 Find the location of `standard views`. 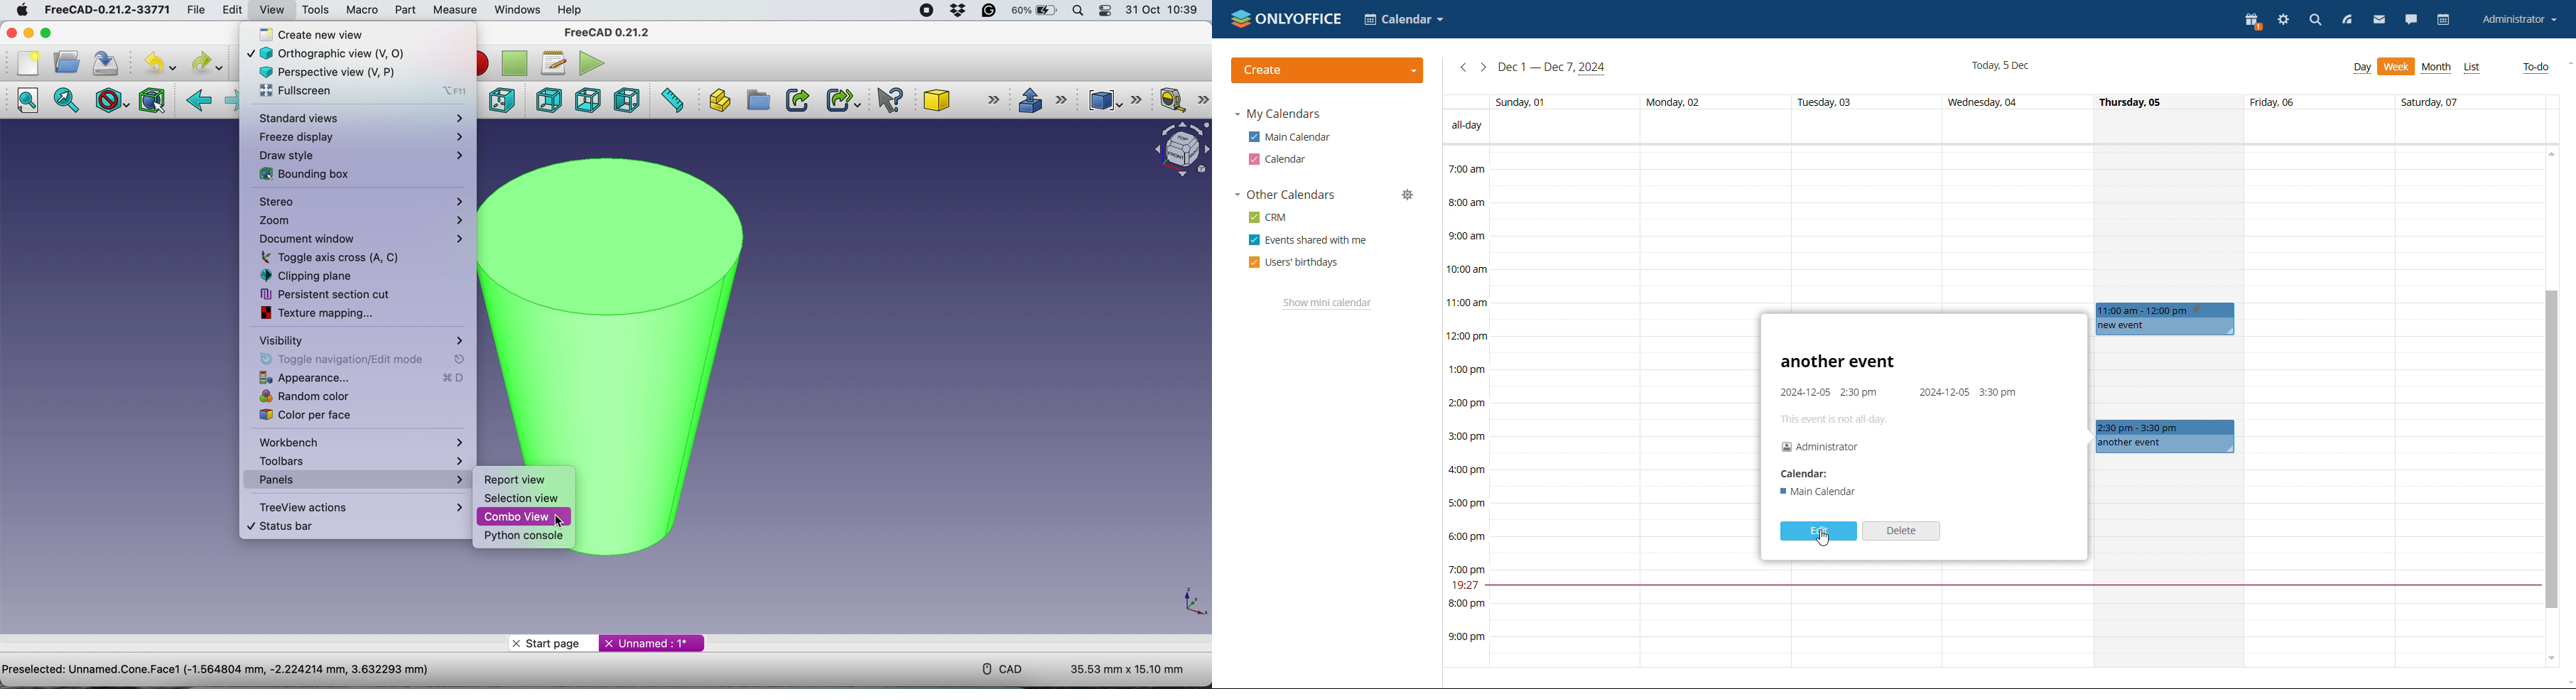

standard views is located at coordinates (361, 119).